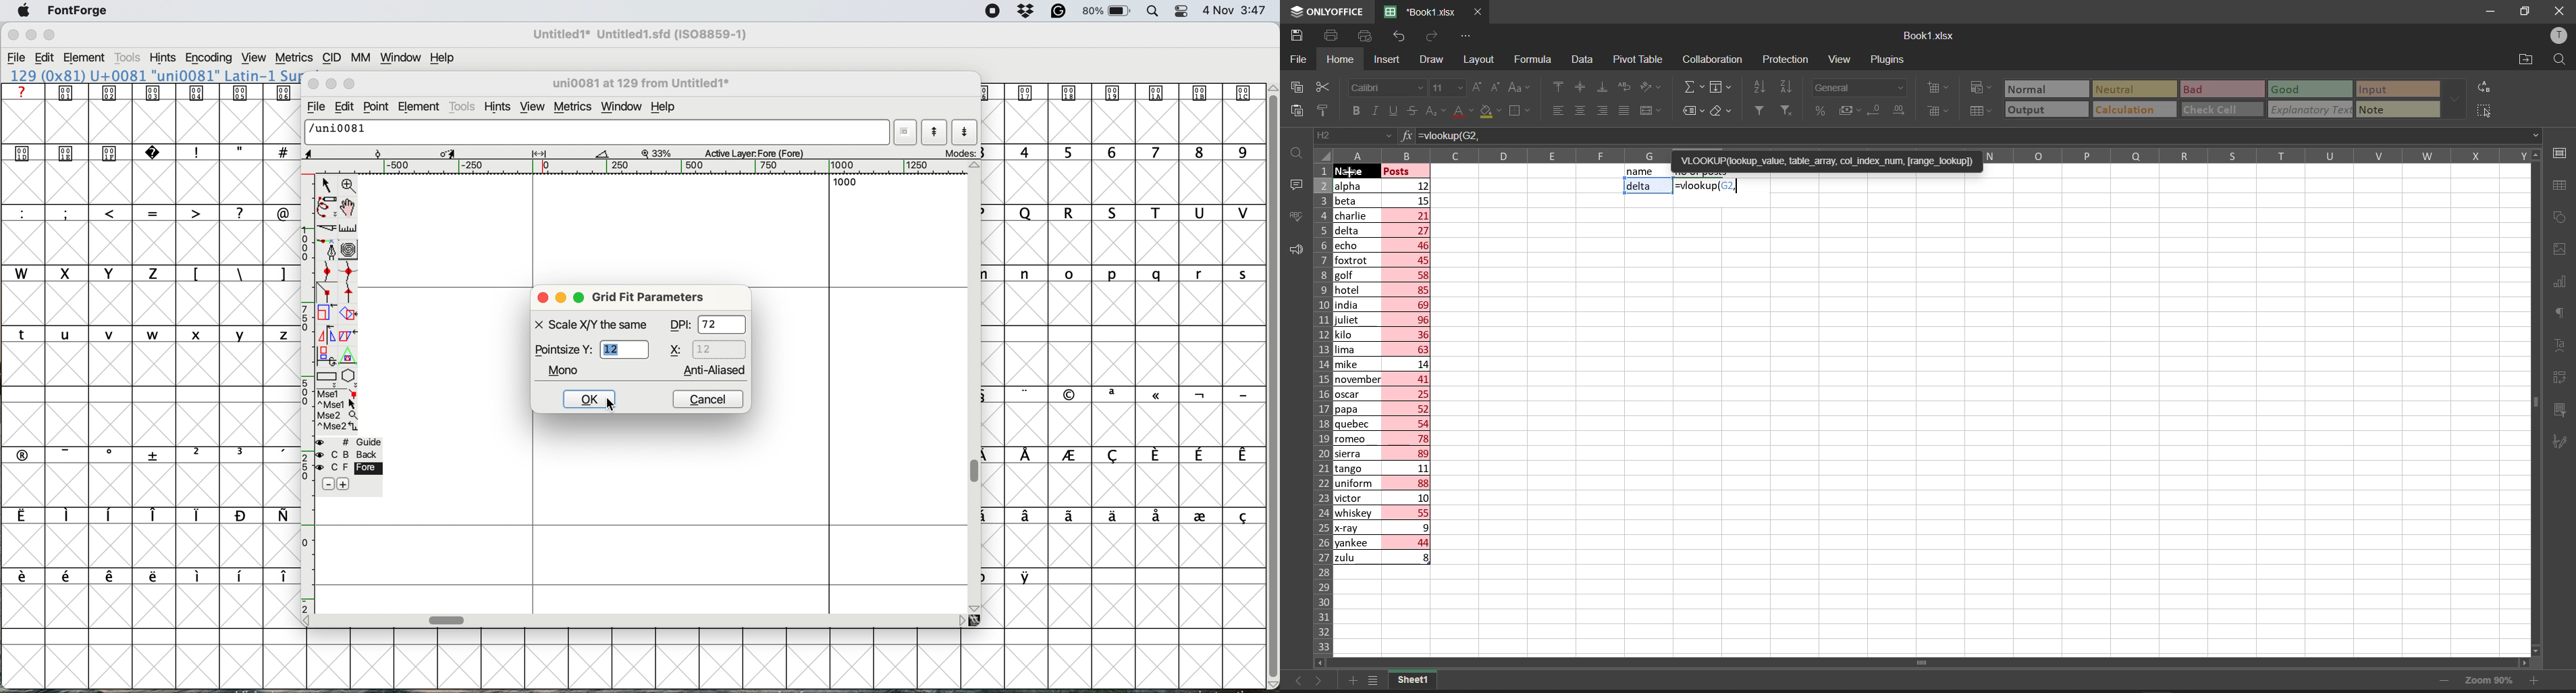 This screenshot has height=700, width=2576. Describe the element at coordinates (663, 107) in the screenshot. I see `help` at that location.